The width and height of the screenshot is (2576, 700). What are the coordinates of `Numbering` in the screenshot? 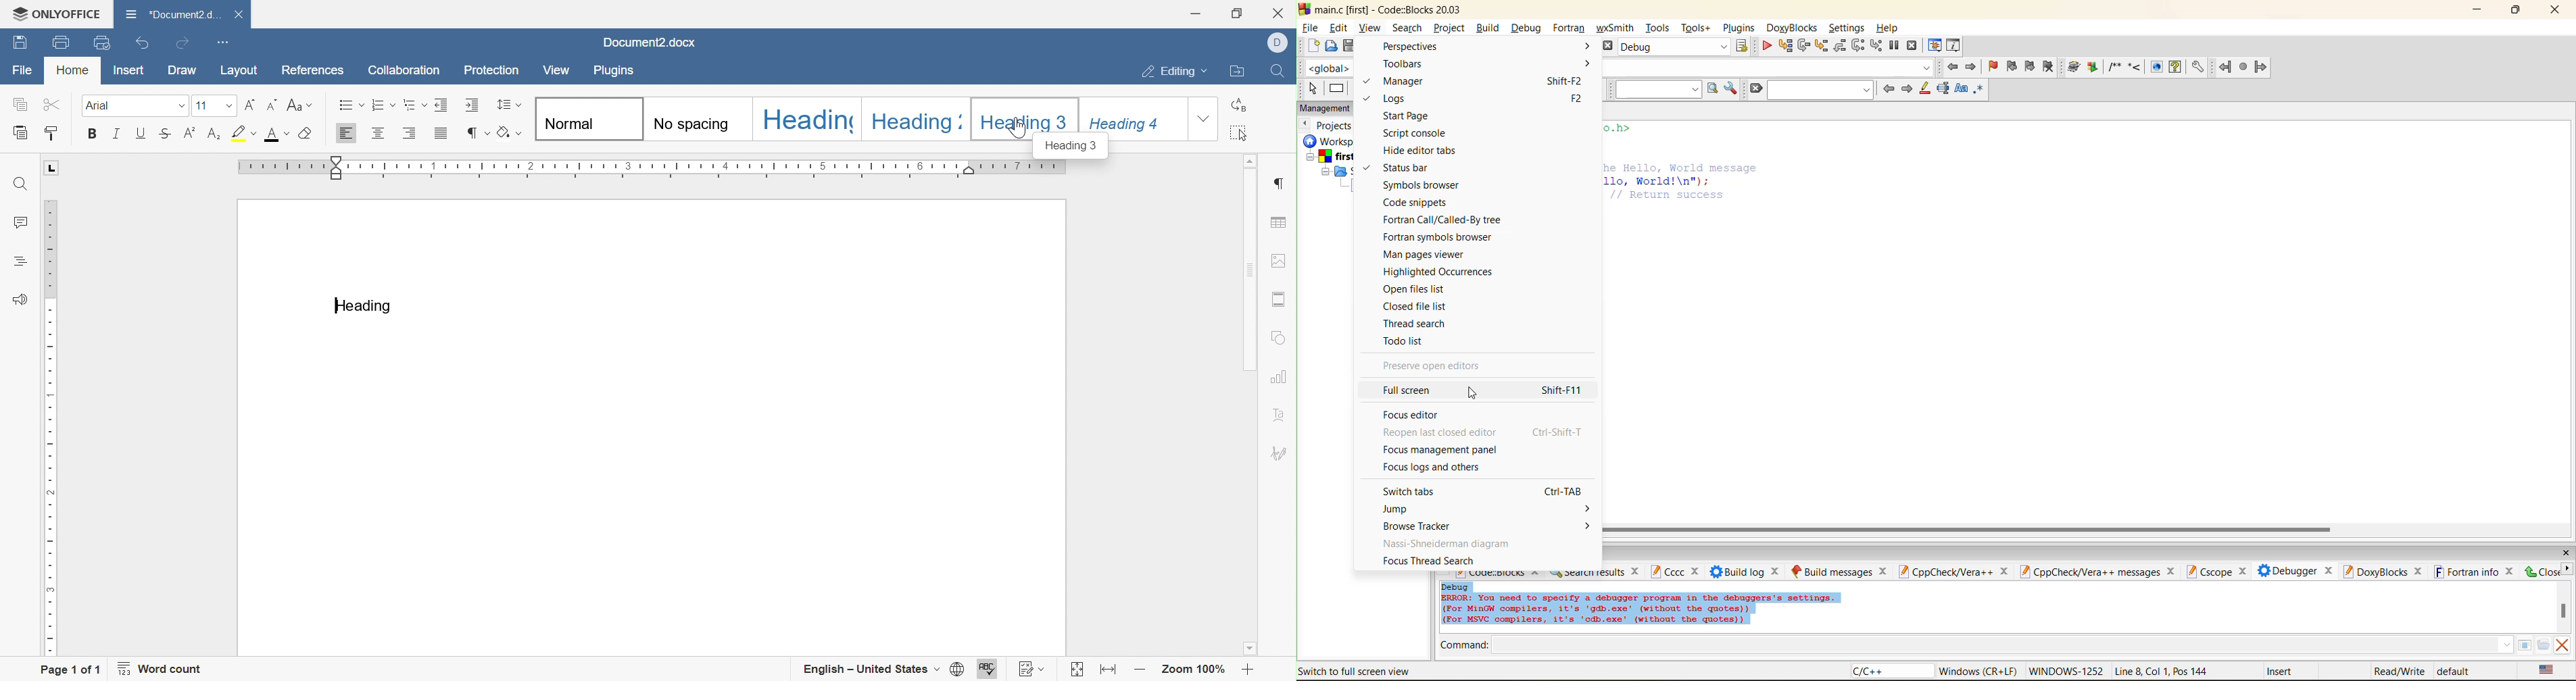 It's located at (379, 107).